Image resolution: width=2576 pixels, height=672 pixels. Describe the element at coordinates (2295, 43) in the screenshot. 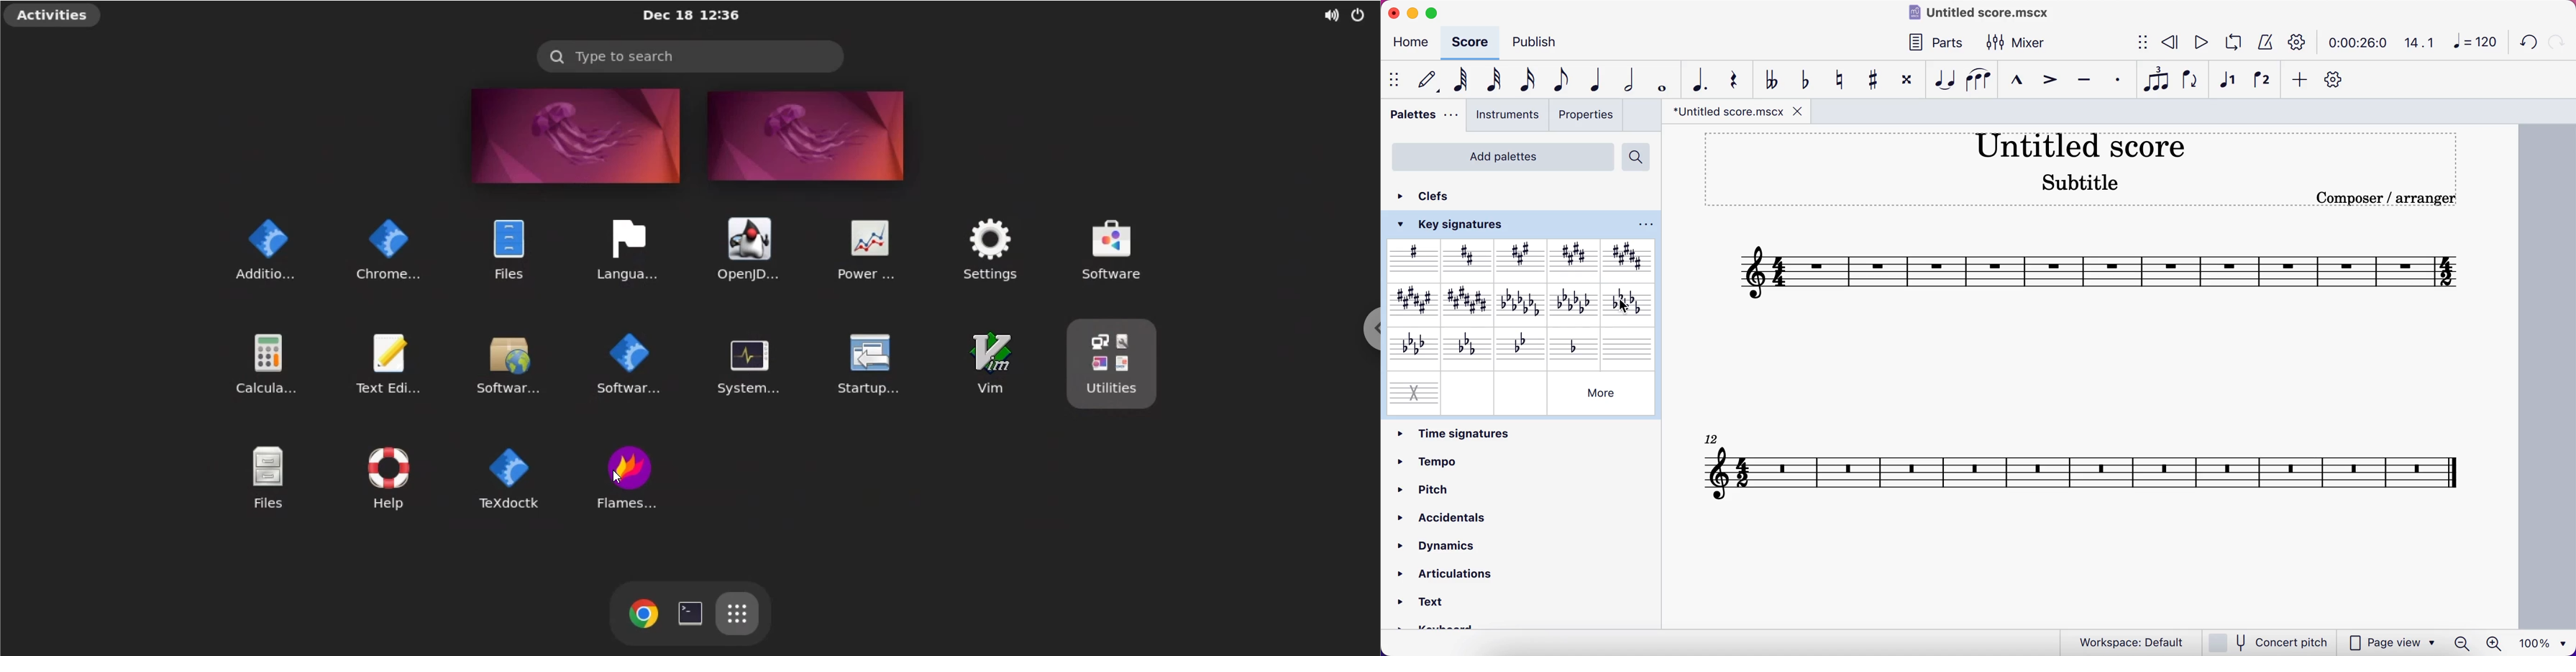

I see `playback settings` at that location.